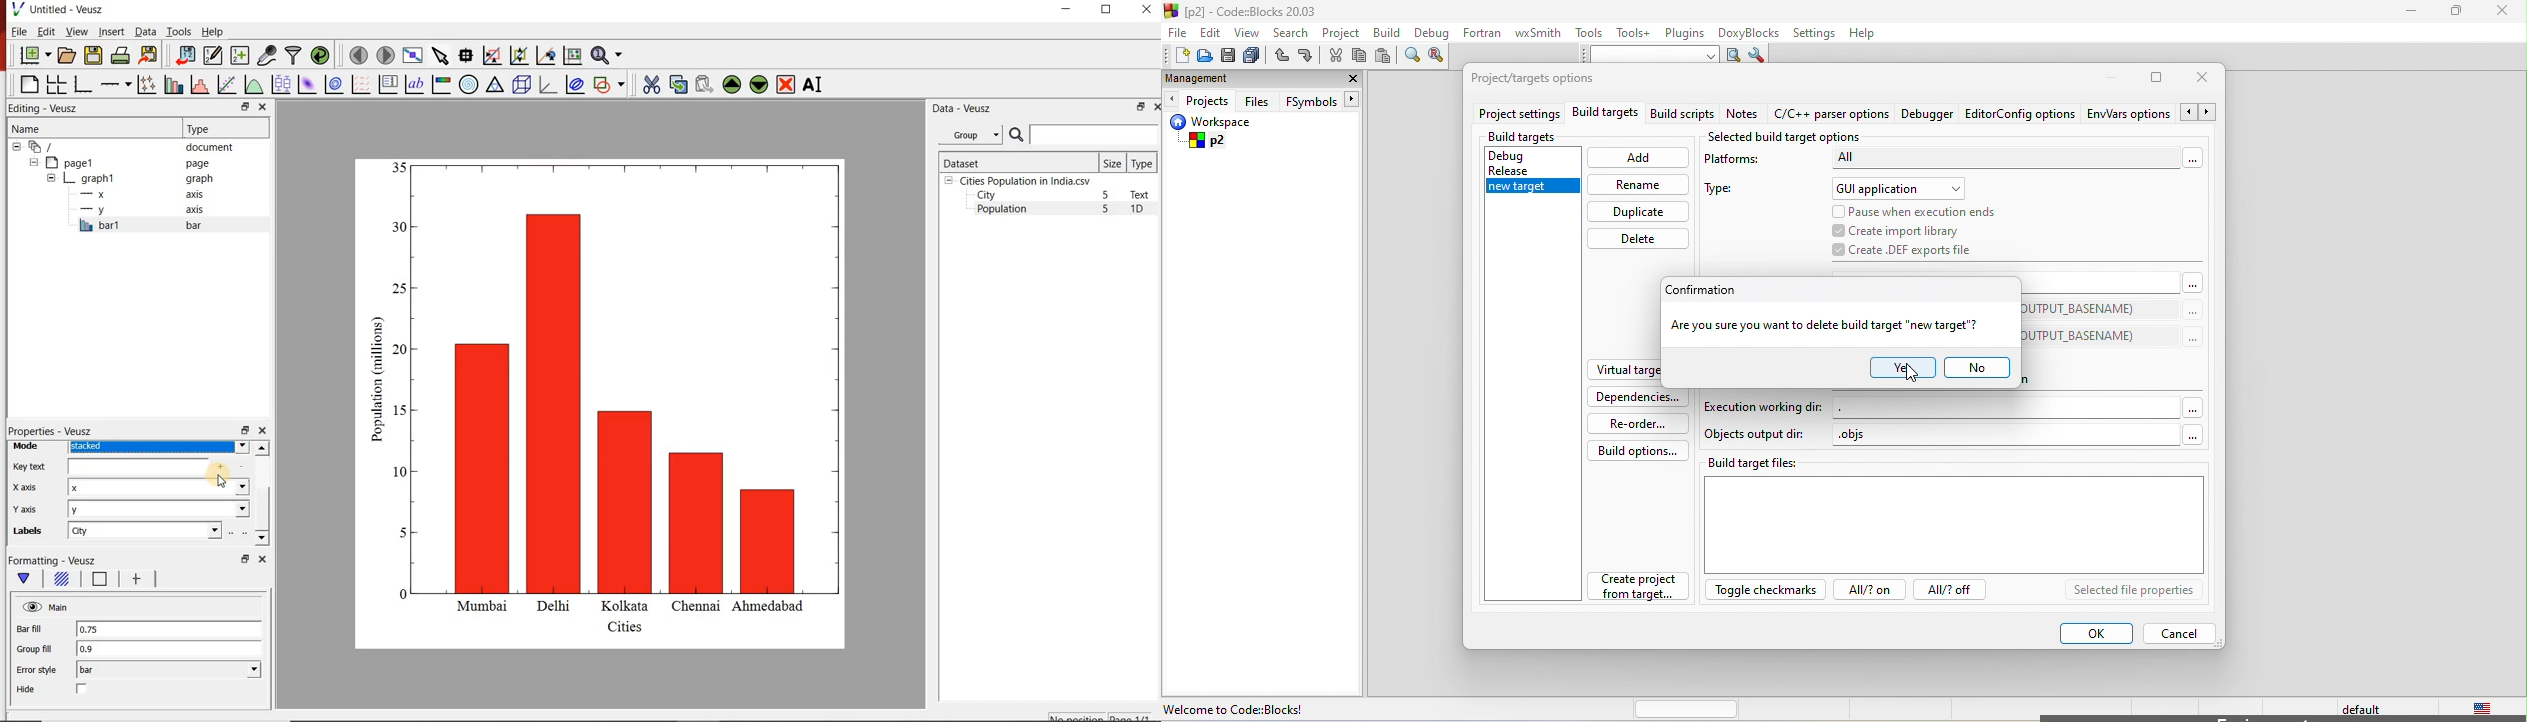 The height and width of the screenshot is (728, 2548). What do you see at coordinates (145, 210) in the screenshot?
I see `y axis` at bounding box center [145, 210].